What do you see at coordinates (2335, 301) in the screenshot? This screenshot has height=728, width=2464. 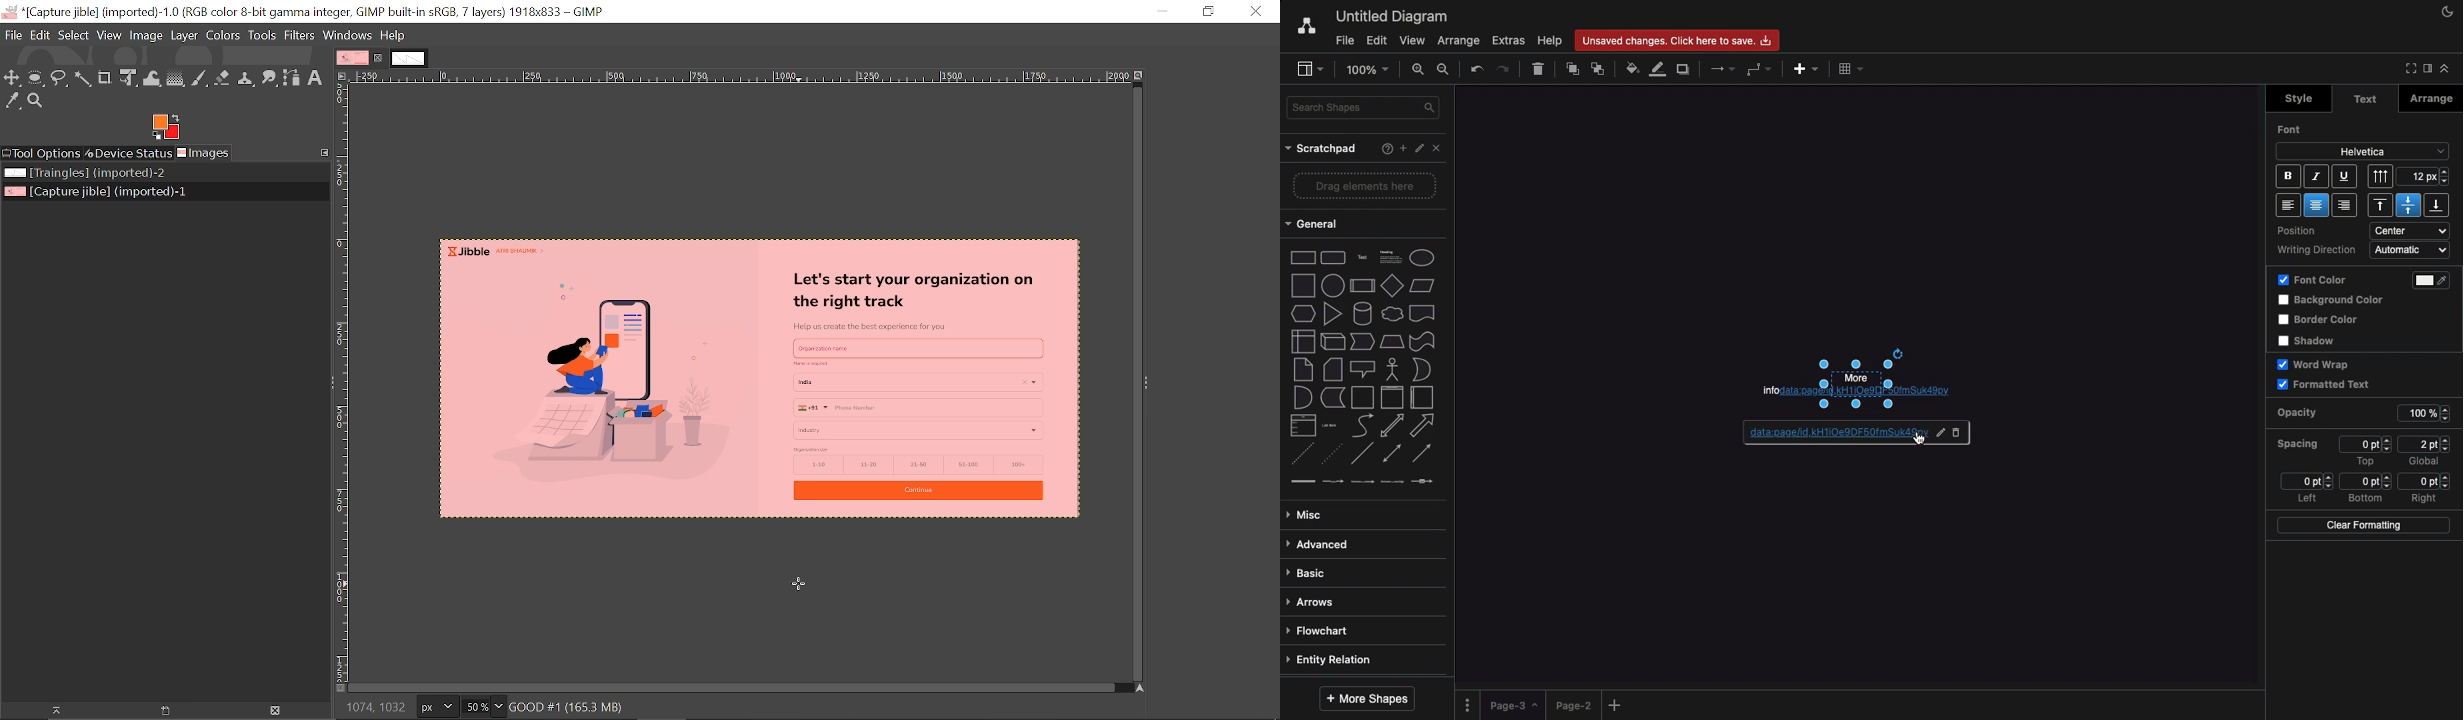 I see `Background color` at bounding box center [2335, 301].